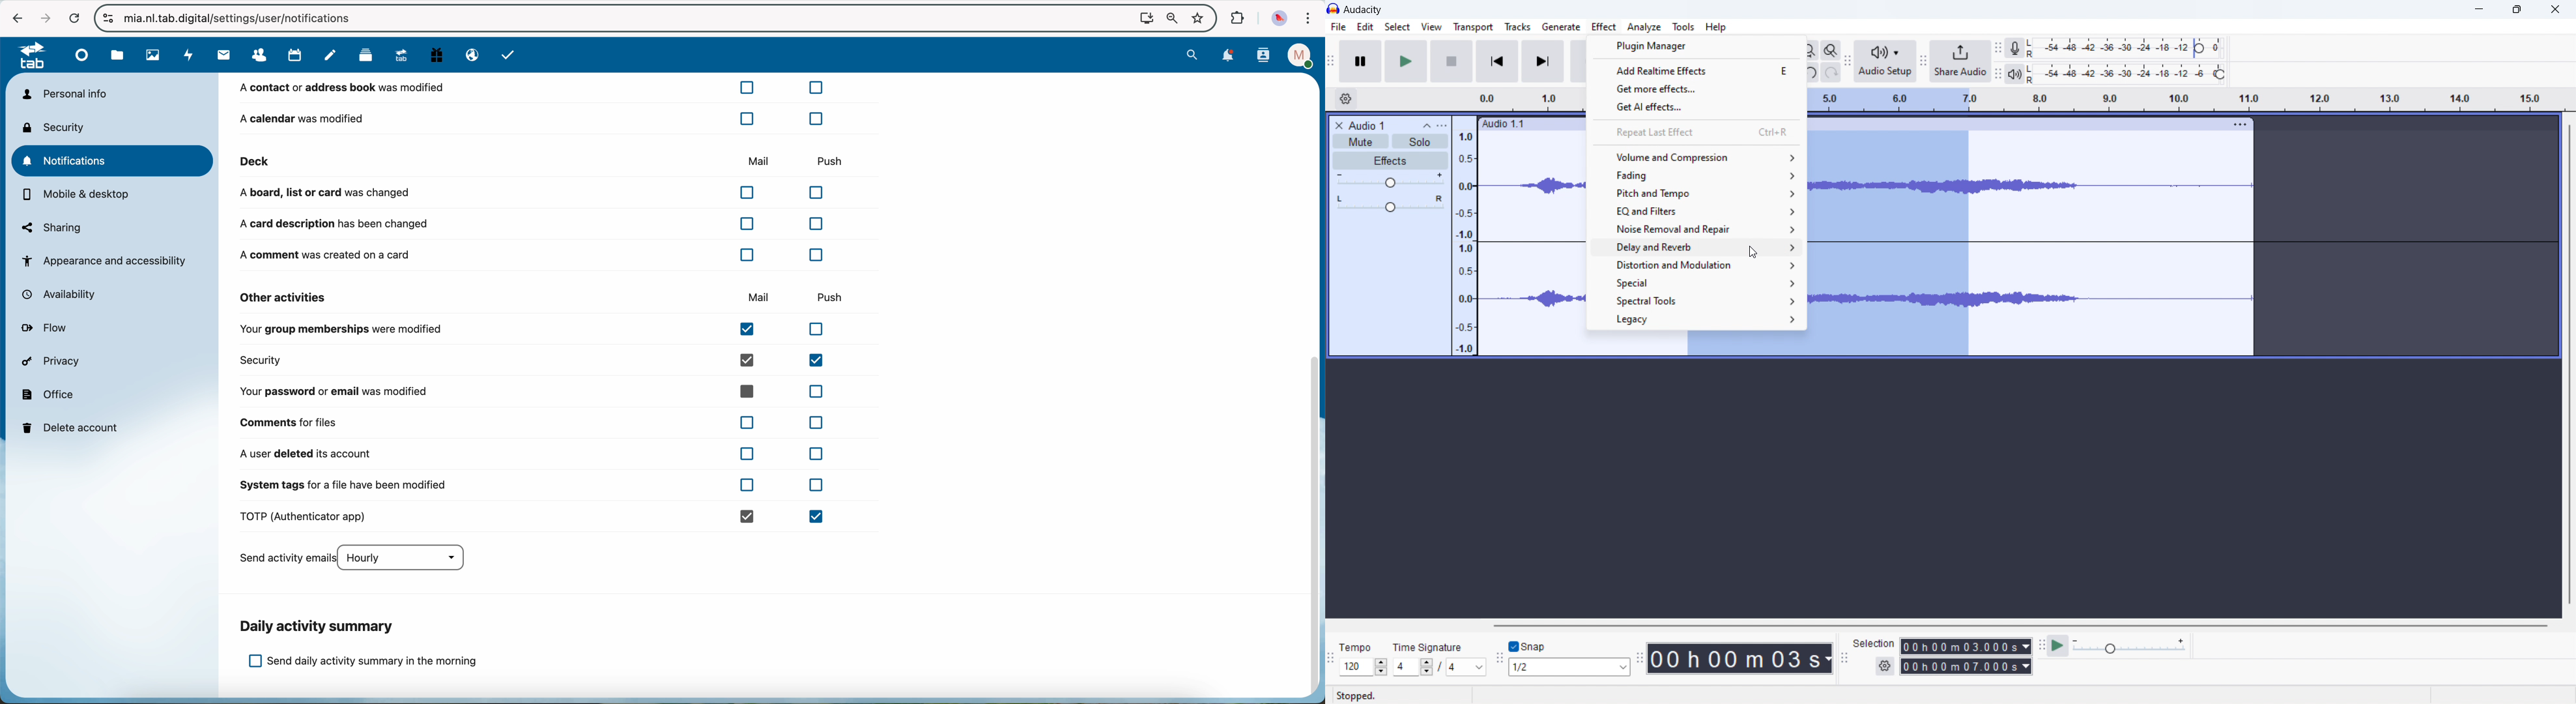  What do you see at coordinates (261, 55) in the screenshot?
I see `contacts` at bounding box center [261, 55].